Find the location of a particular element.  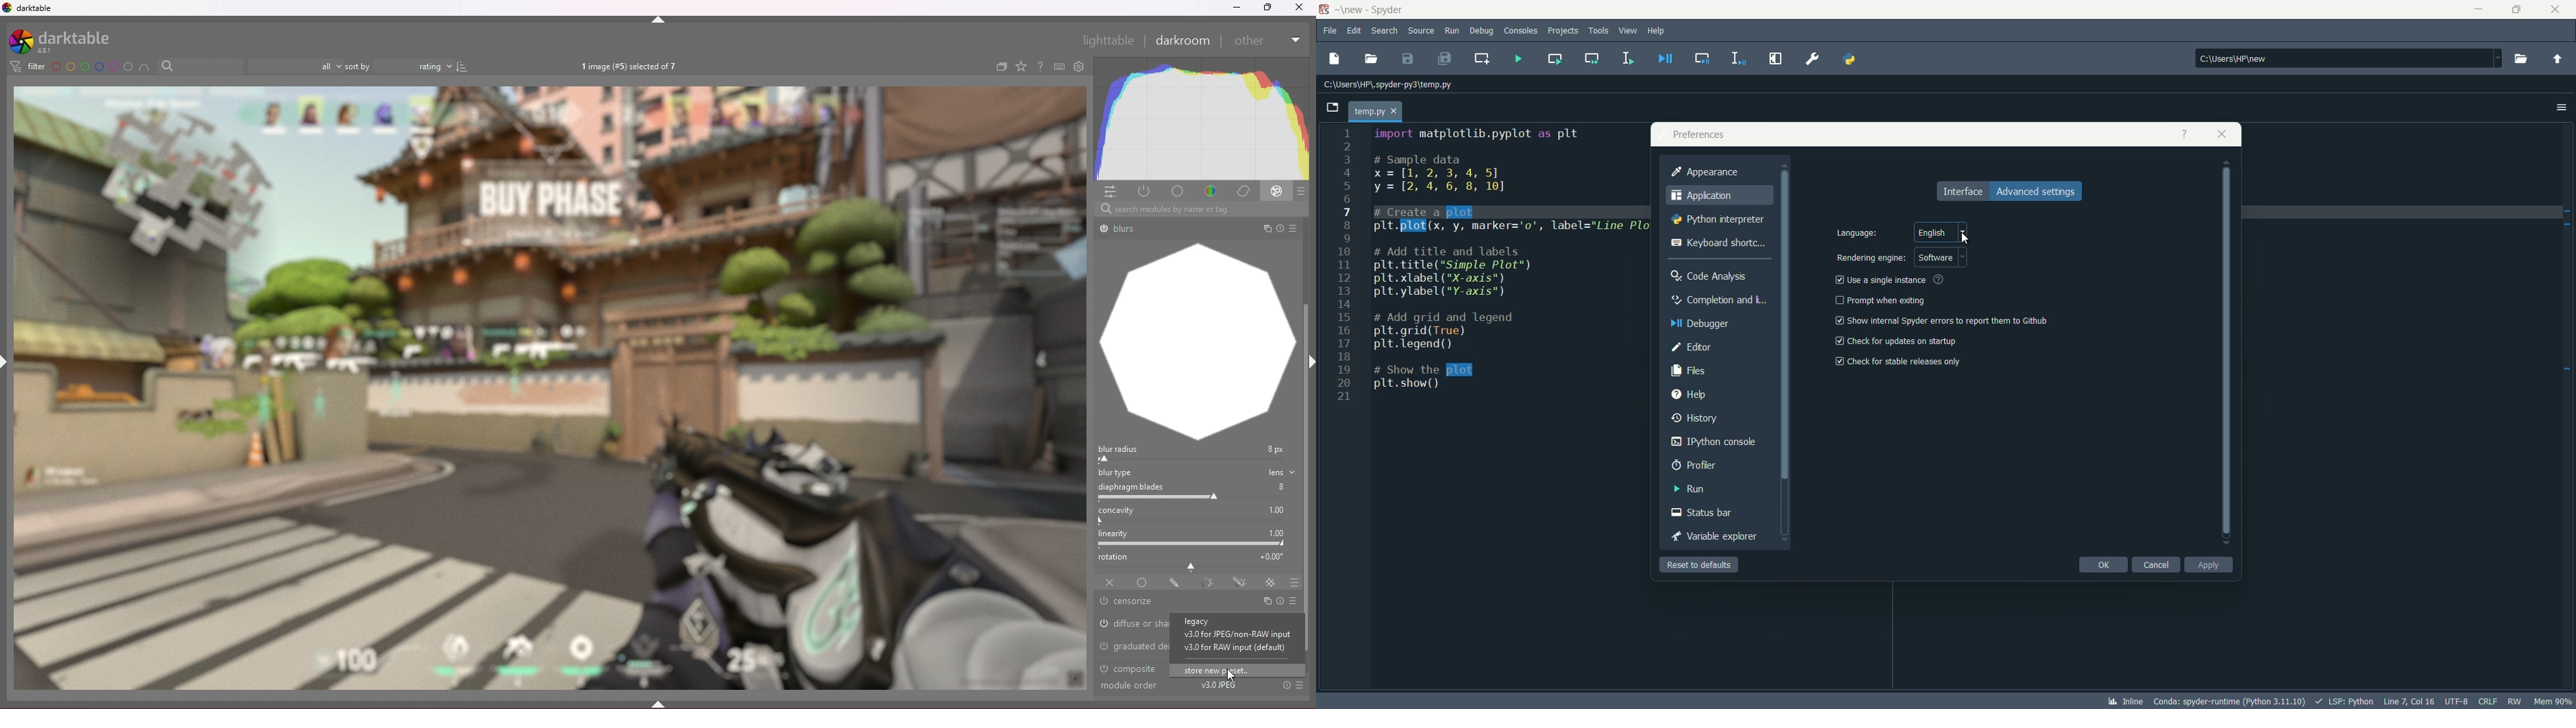

profiler is located at coordinates (1695, 465).